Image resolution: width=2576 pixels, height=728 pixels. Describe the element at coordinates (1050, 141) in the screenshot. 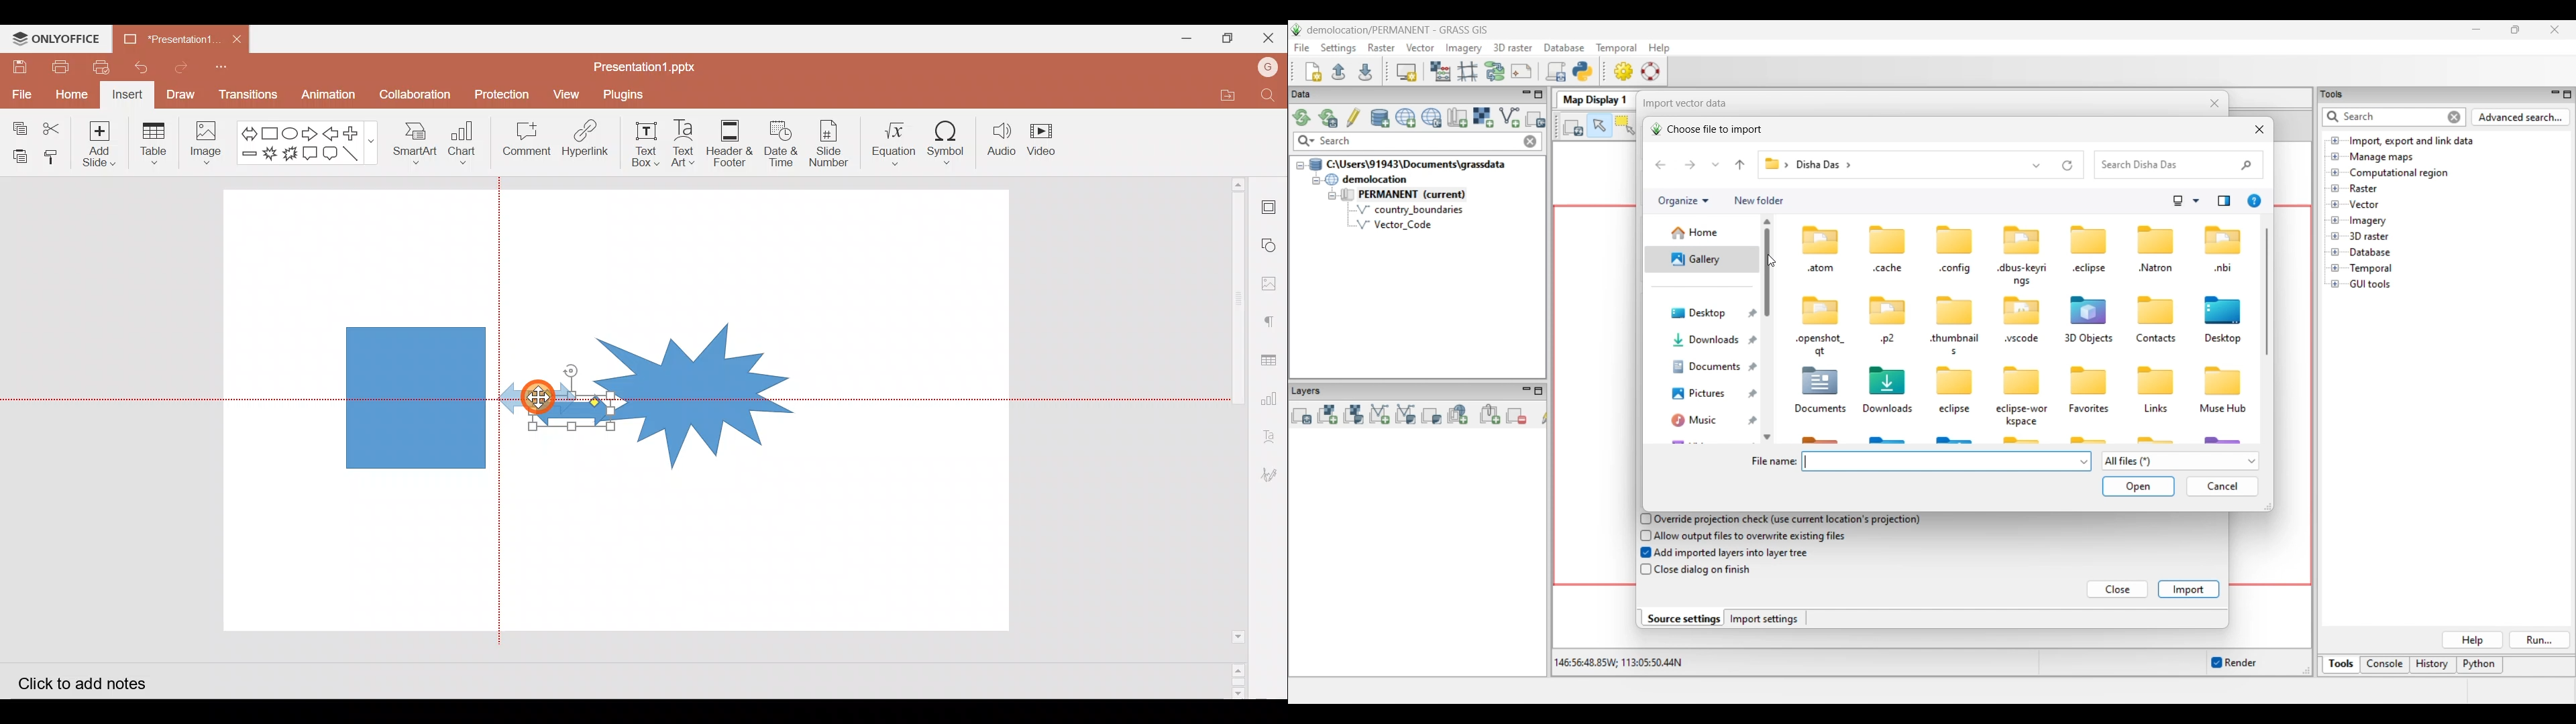

I see `Video` at that location.